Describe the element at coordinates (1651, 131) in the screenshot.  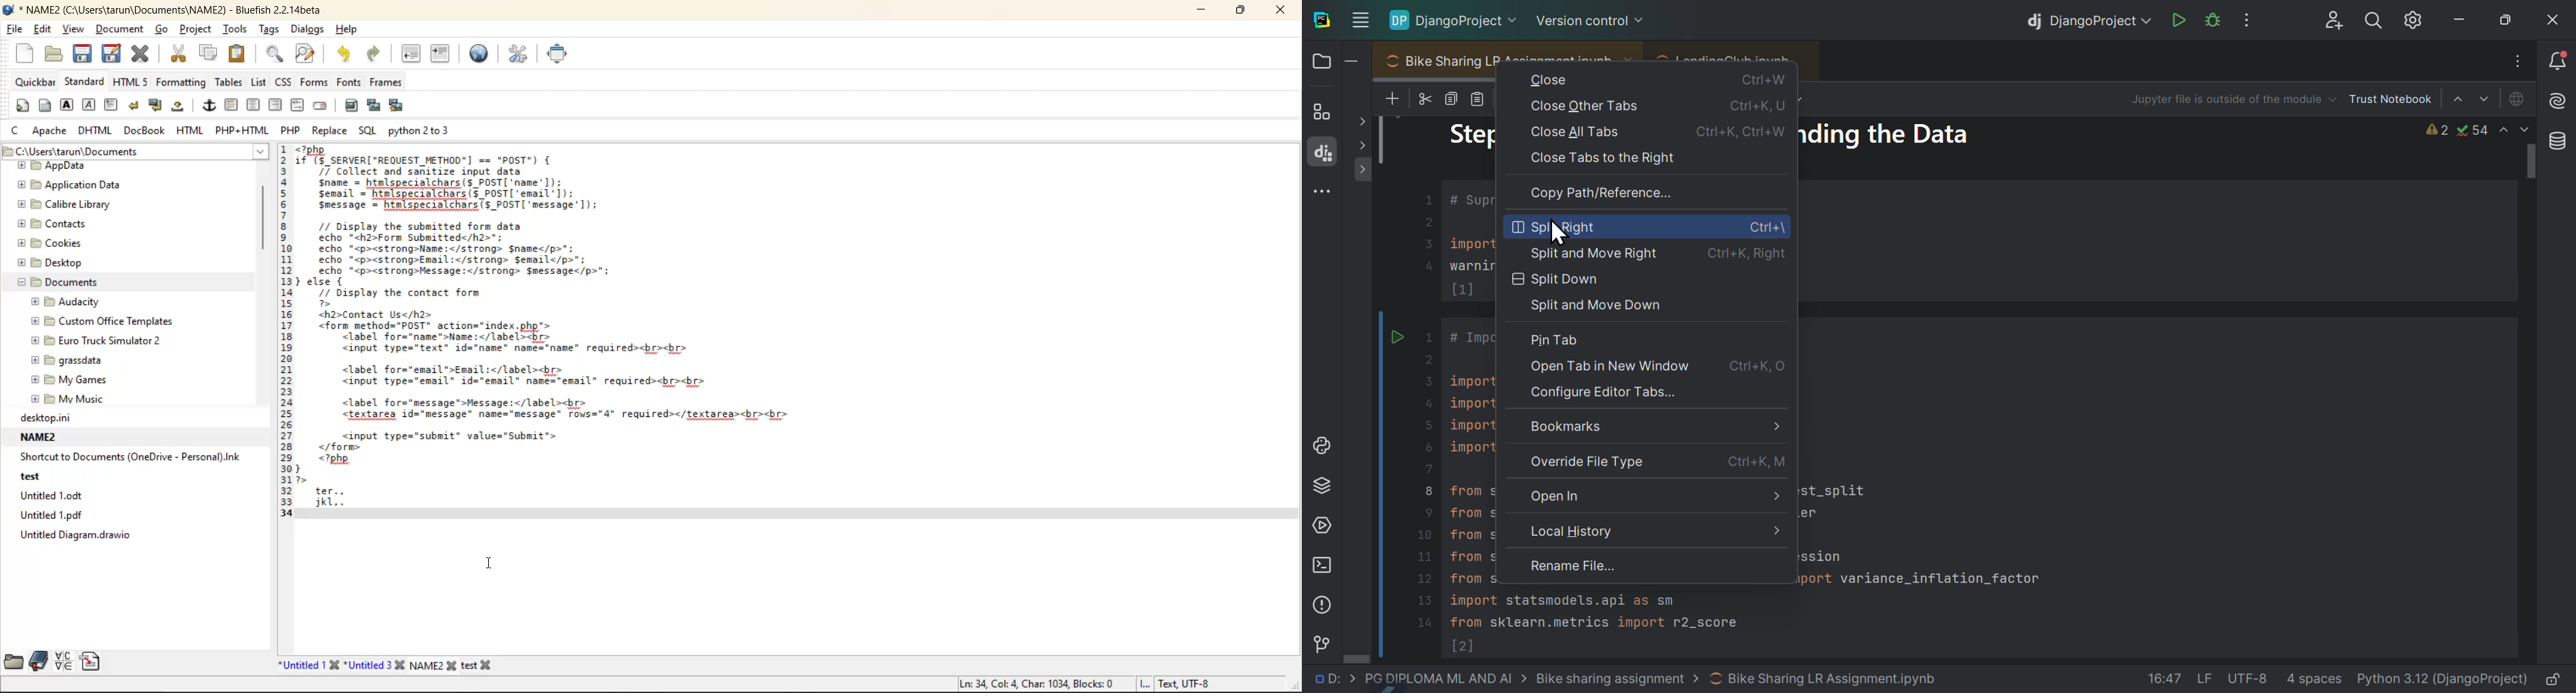
I see `close all tabs` at that location.